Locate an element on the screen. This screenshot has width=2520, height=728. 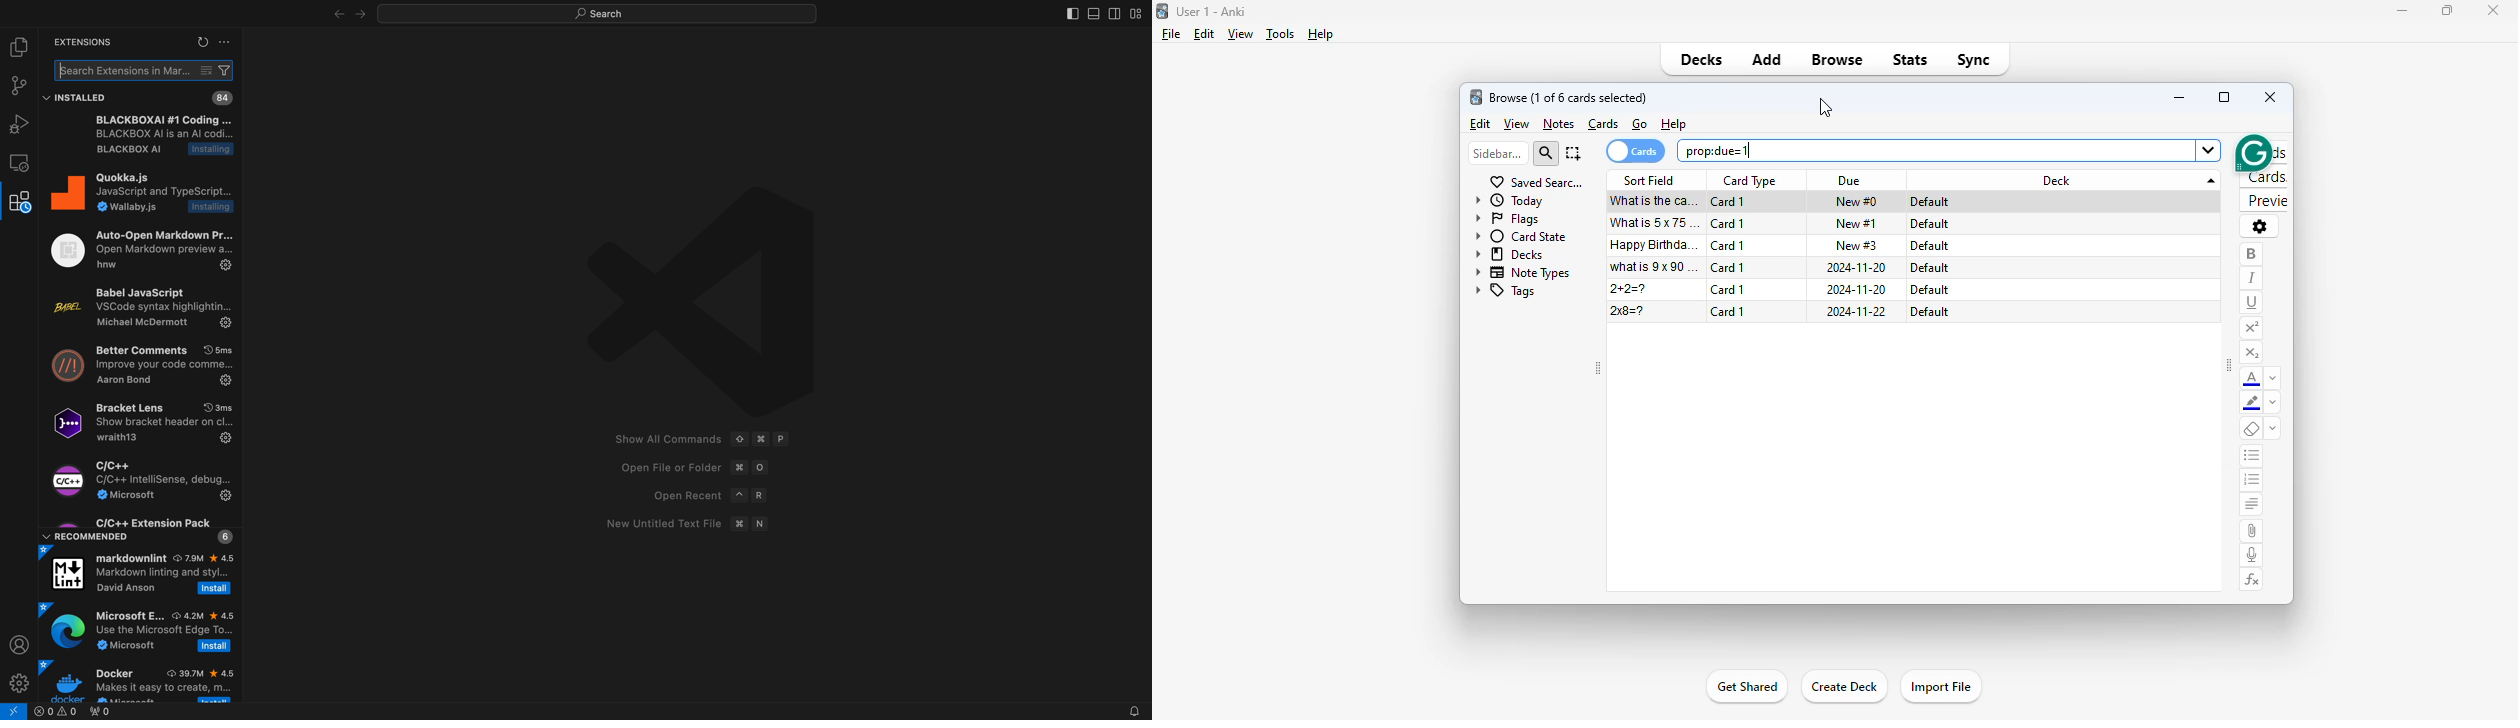
toggle secondary bar is located at coordinates (1118, 12).